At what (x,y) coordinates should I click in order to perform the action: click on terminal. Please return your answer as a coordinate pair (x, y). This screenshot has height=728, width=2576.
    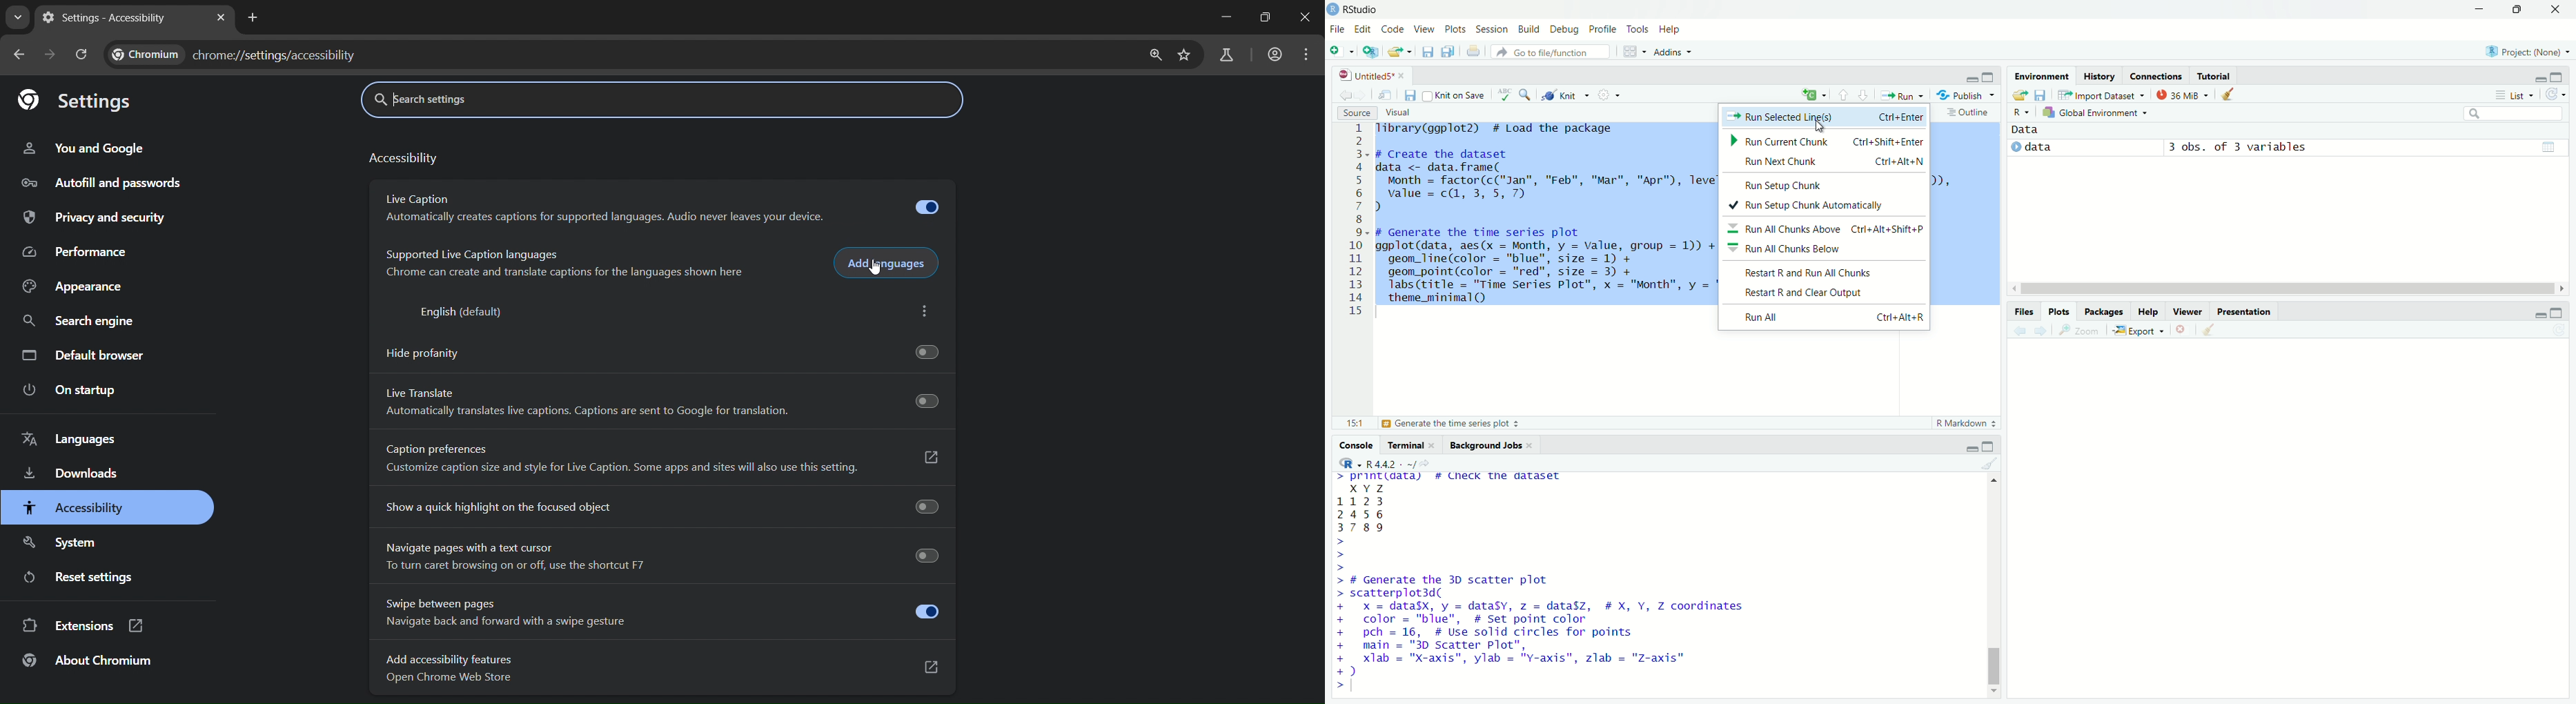
    Looking at the image, I should click on (1403, 444).